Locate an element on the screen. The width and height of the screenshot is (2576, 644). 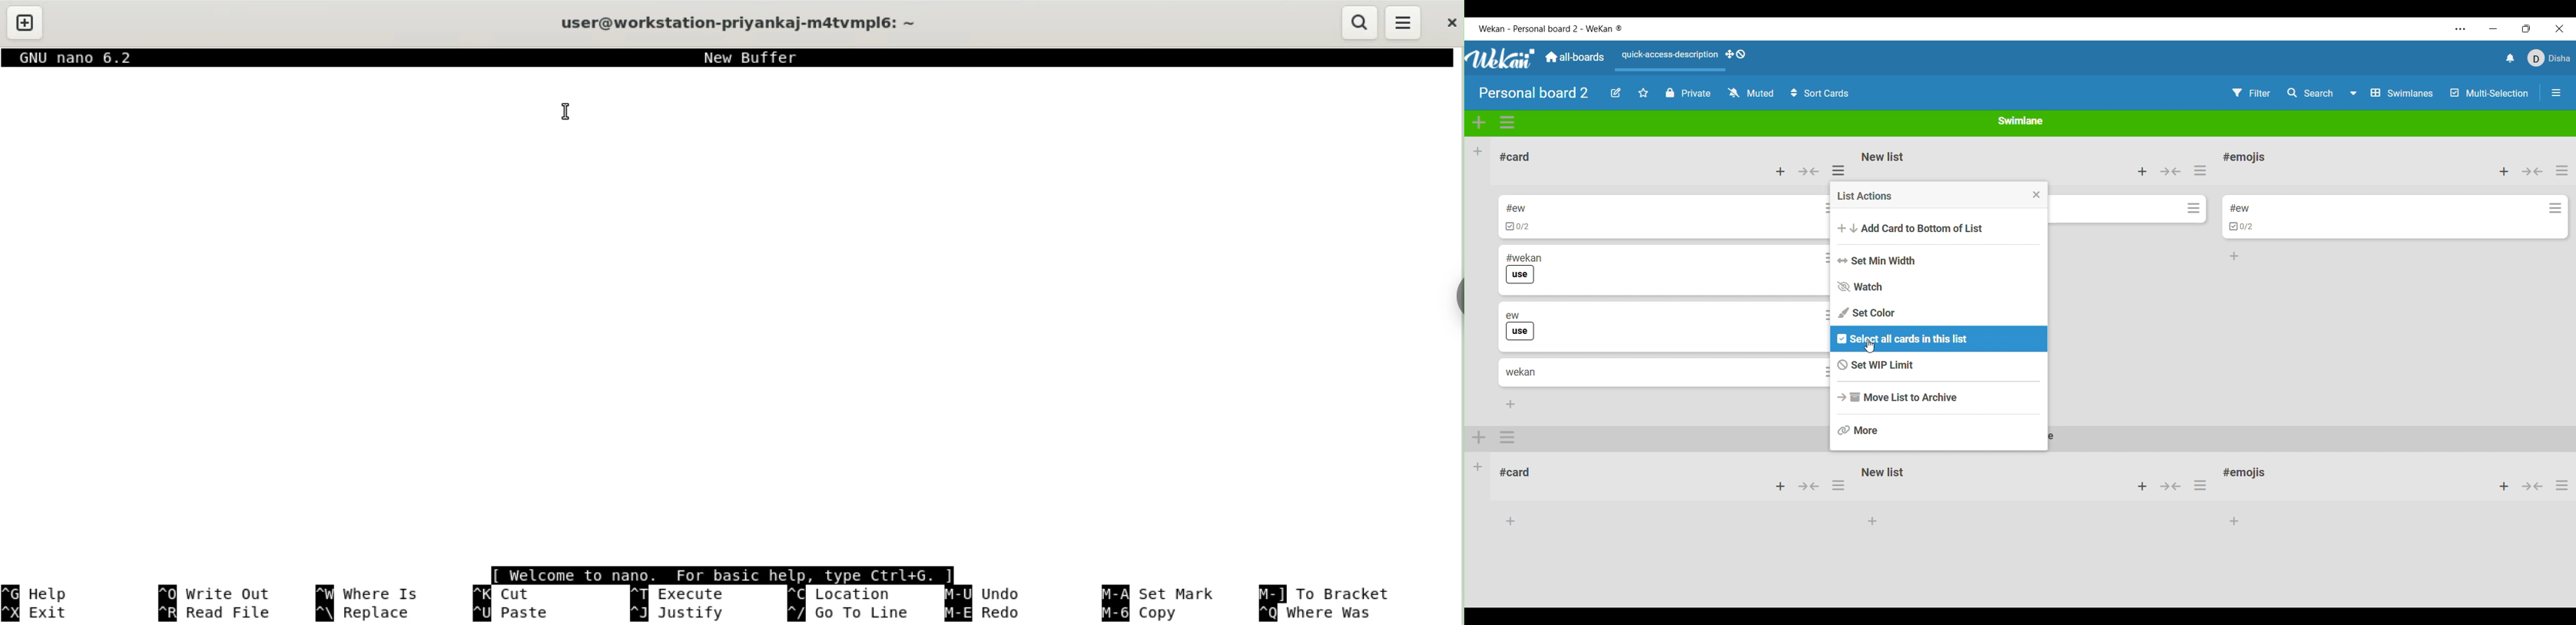
Multi-selection is located at coordinates (2490, 93).